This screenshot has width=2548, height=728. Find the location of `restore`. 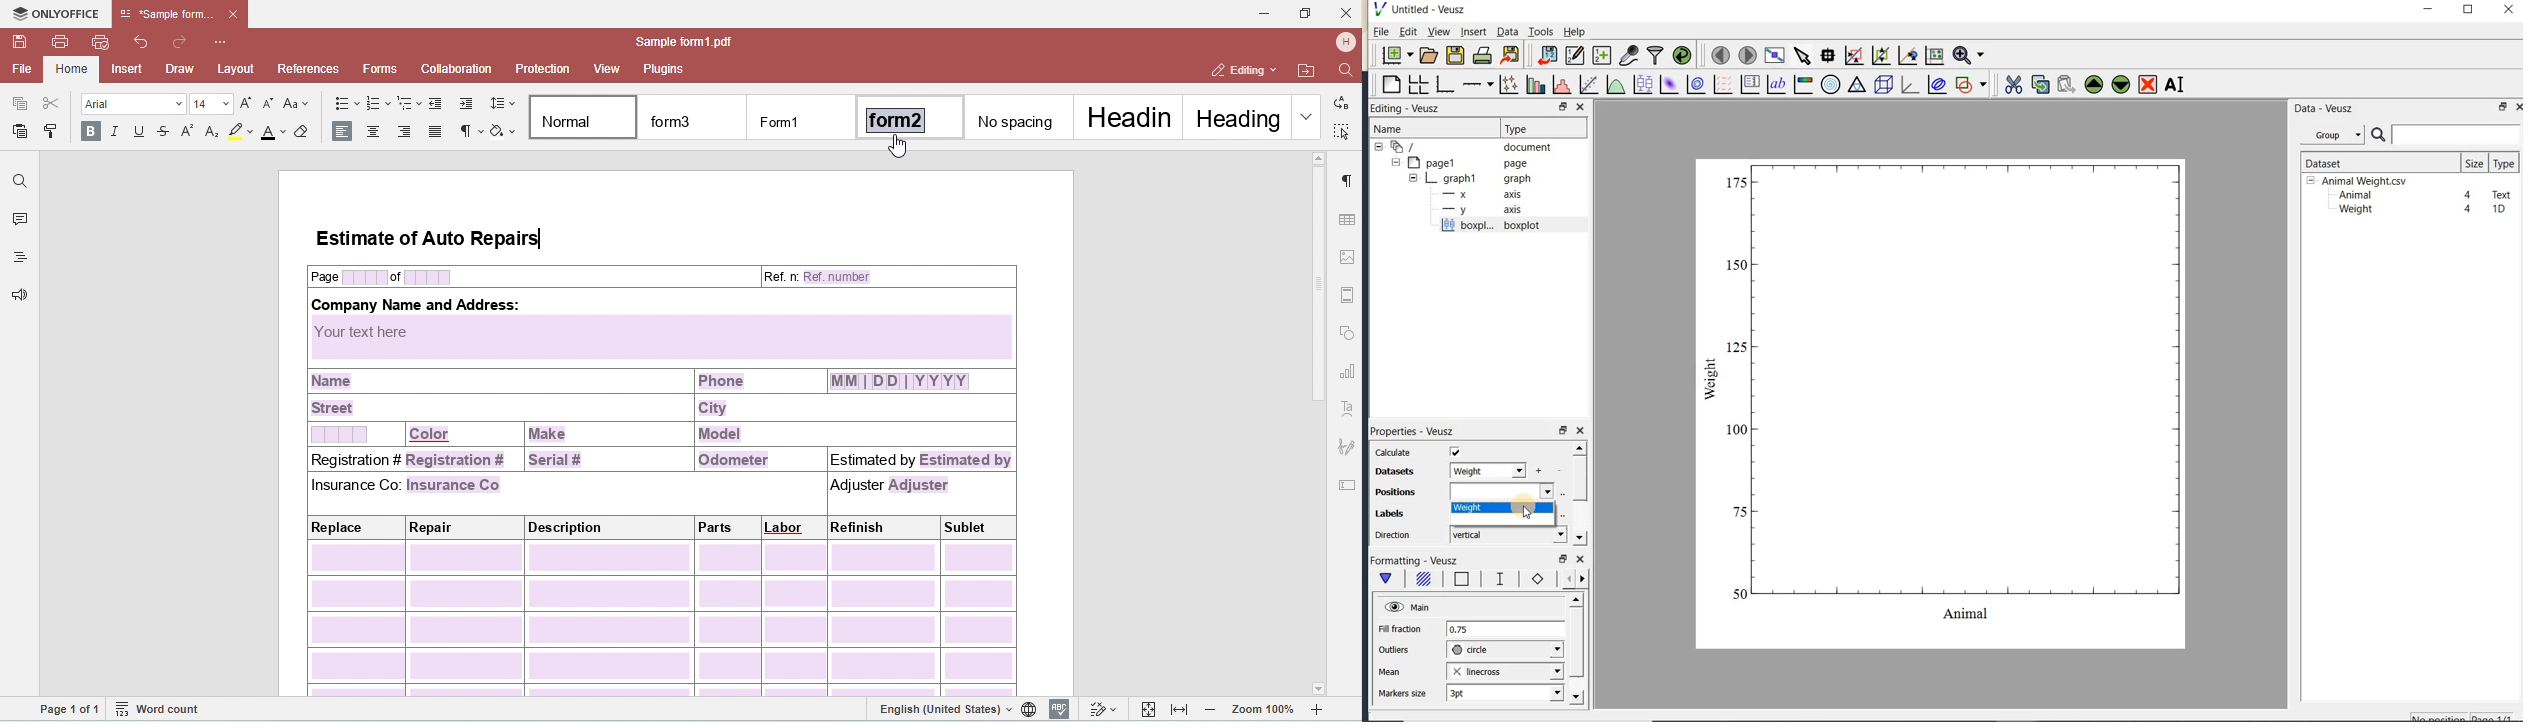

restore is located at coordinates (1563, 430).